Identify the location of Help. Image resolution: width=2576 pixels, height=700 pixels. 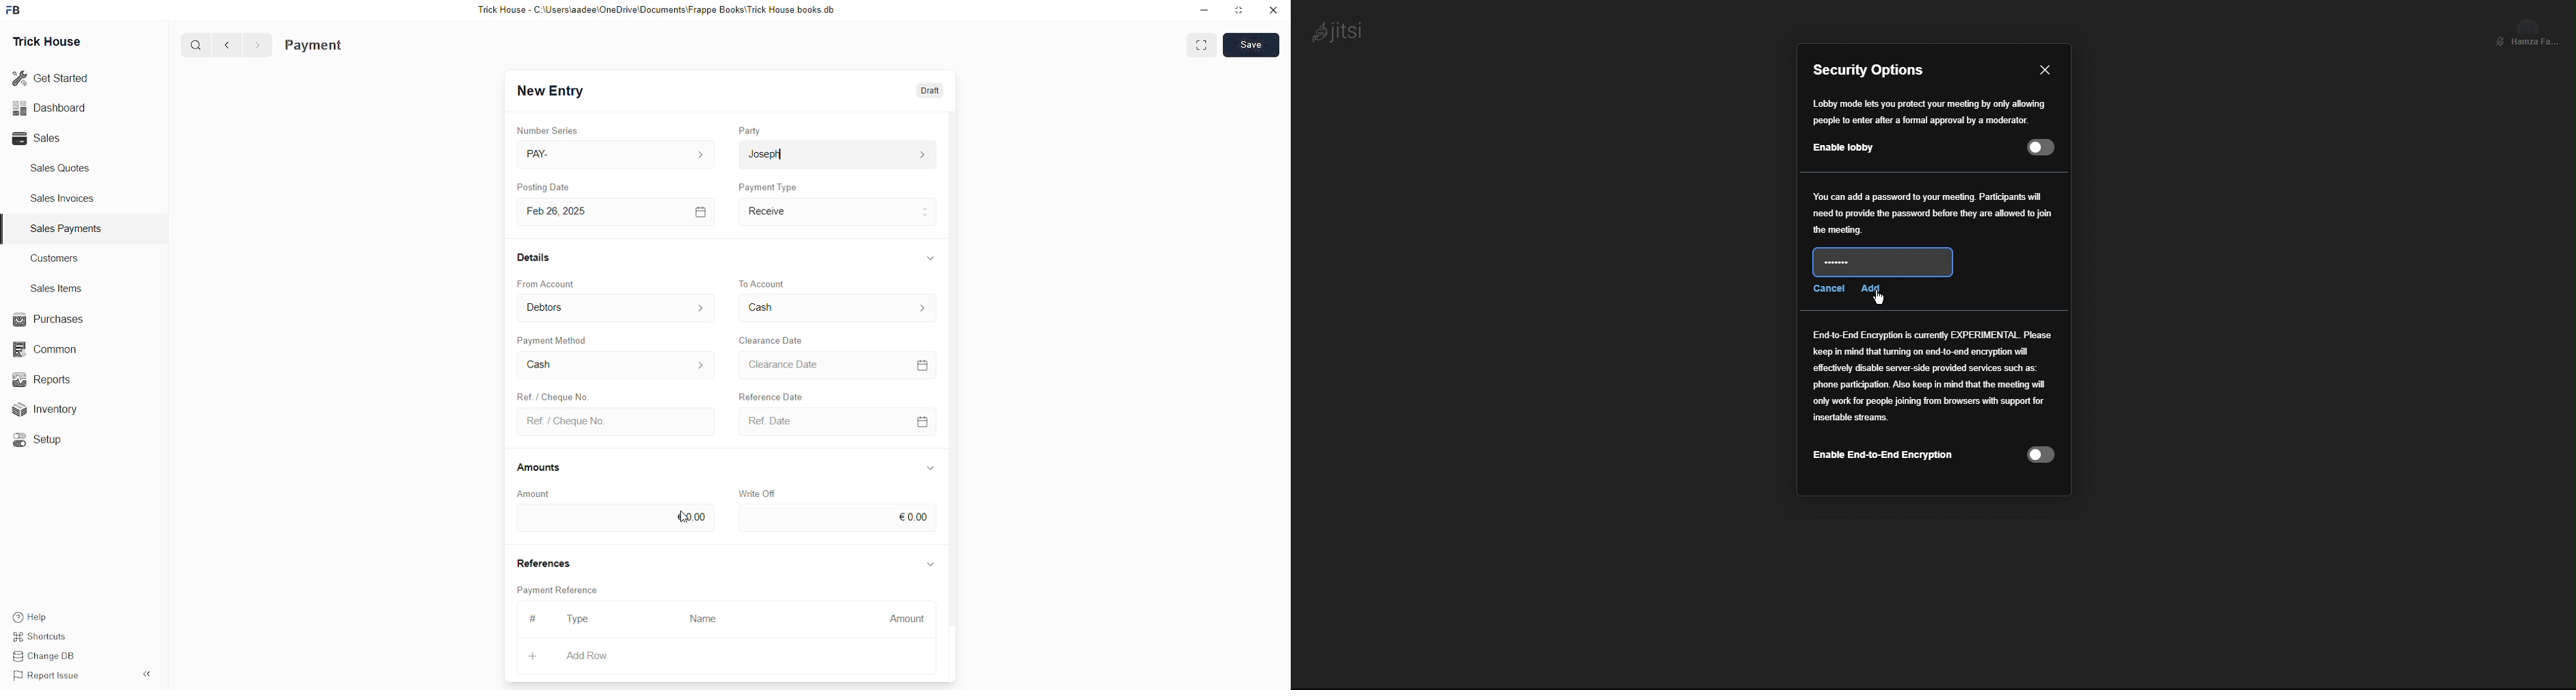
(32, 613).